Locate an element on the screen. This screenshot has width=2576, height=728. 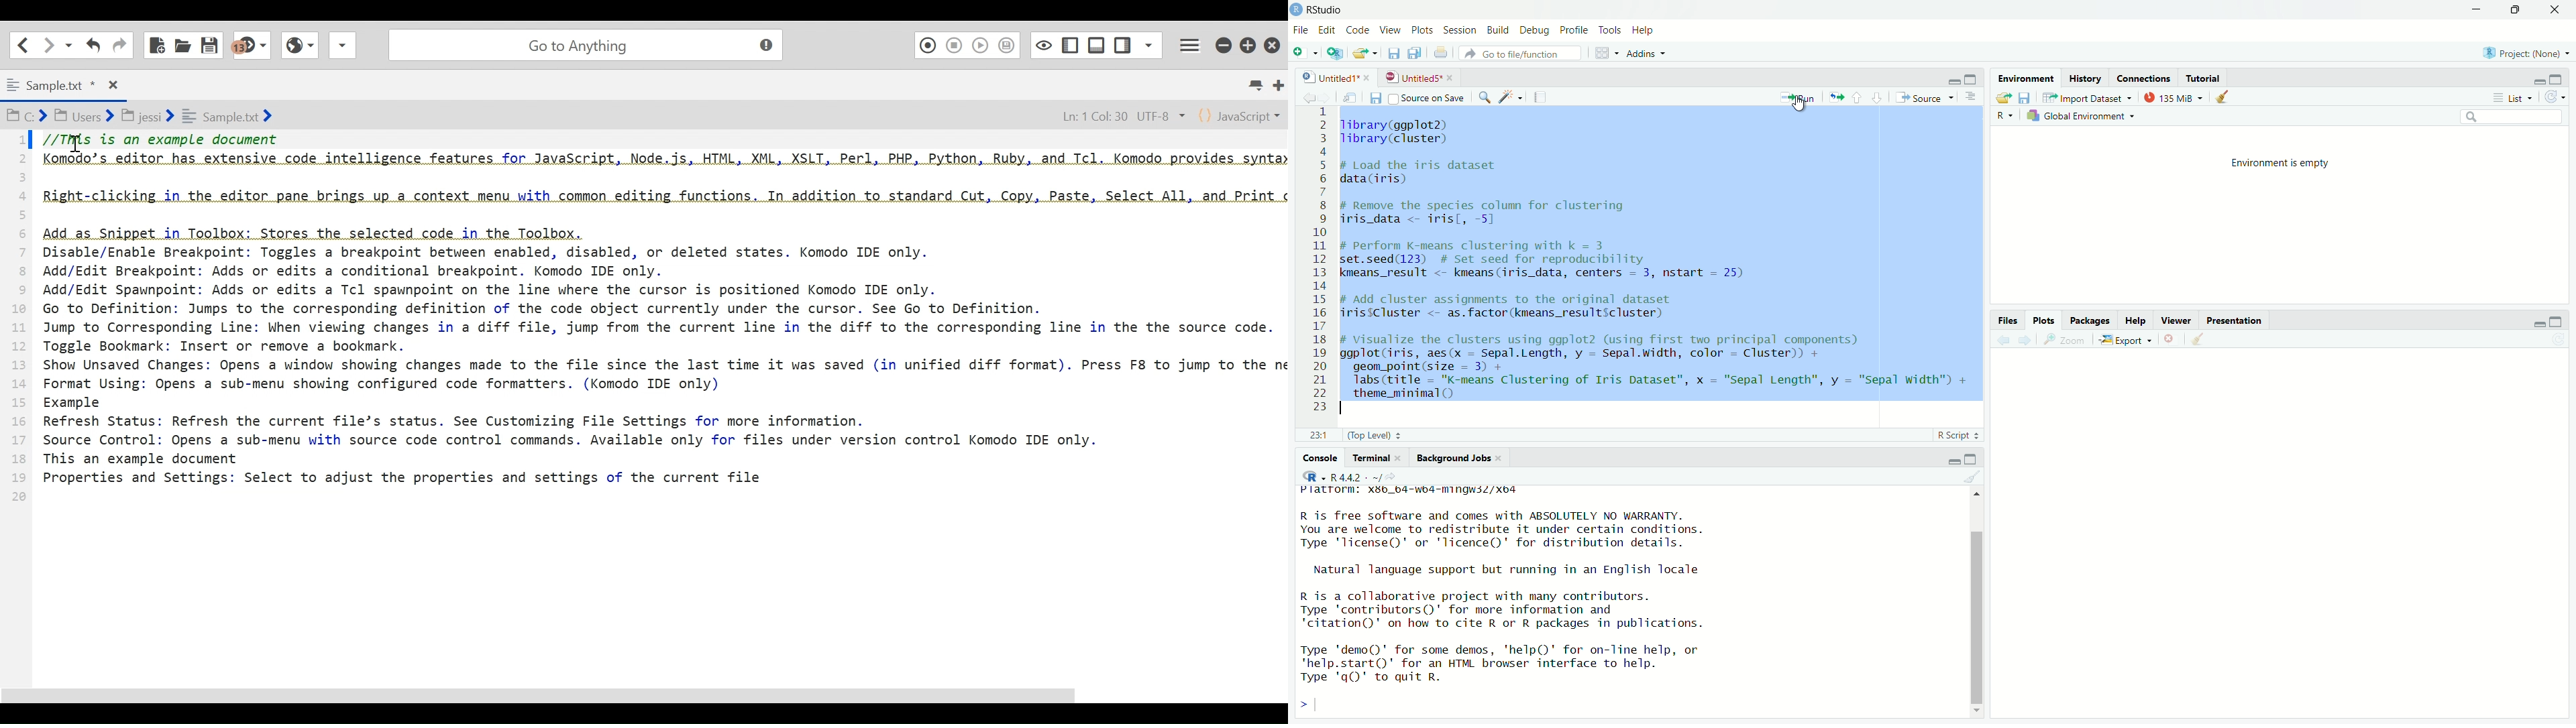
Natural language support but running in an English locale is located at coordinates (1523, 570).